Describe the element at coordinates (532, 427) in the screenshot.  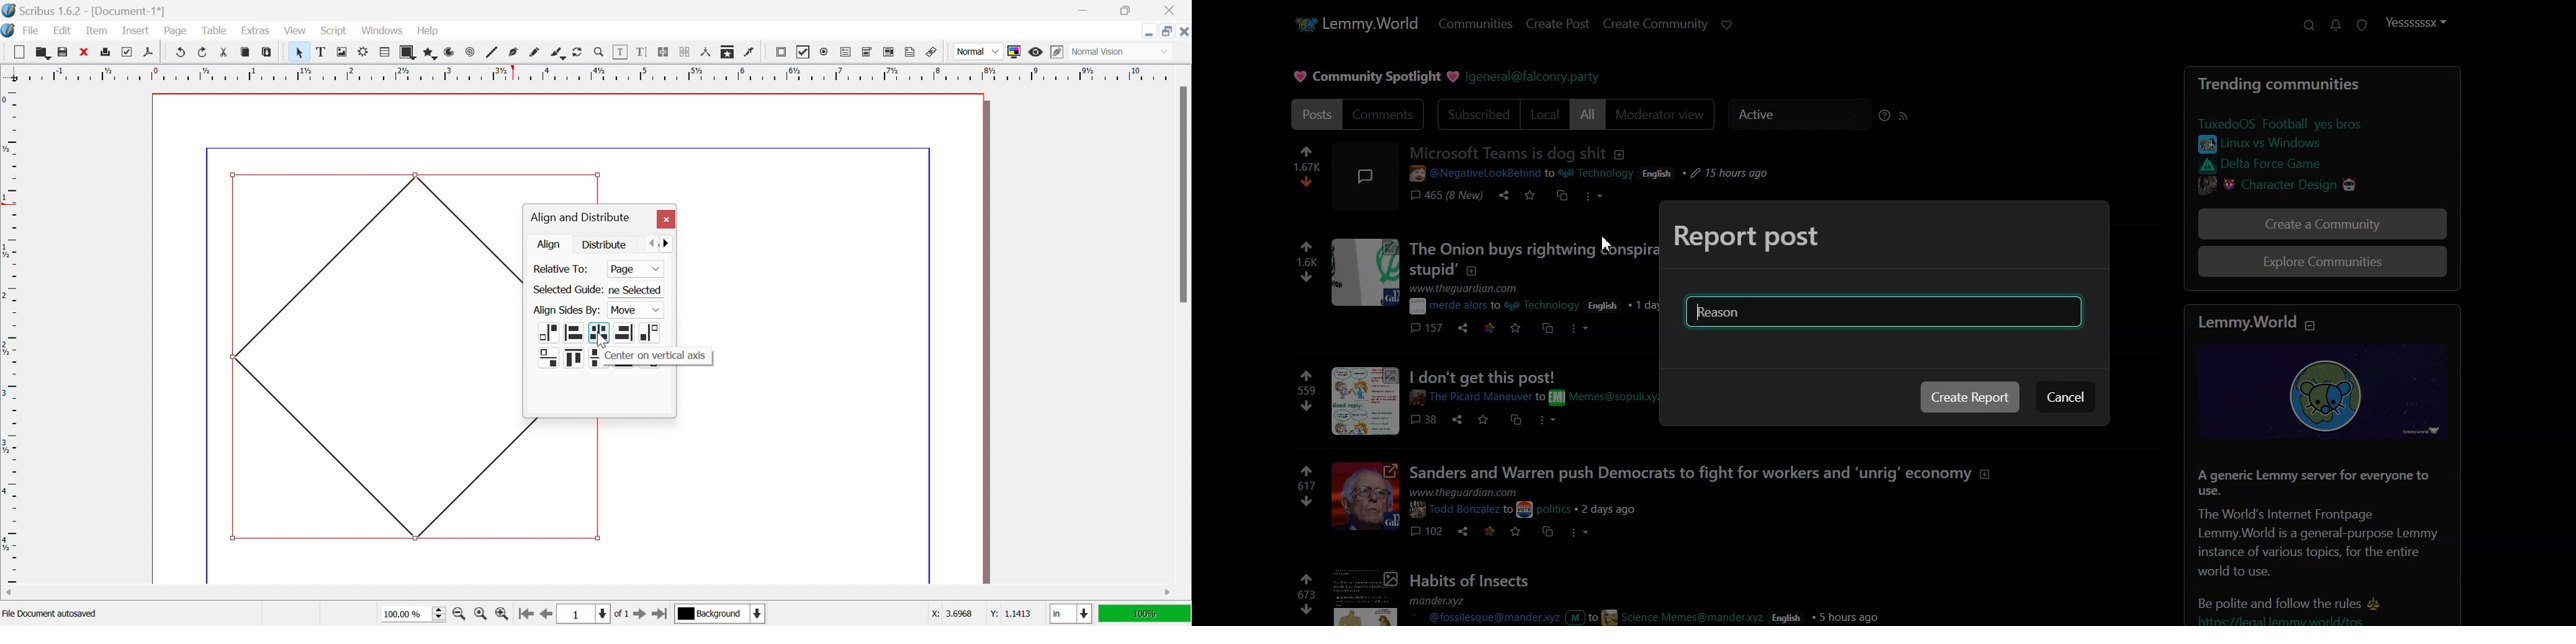
I see `shape` at that location.